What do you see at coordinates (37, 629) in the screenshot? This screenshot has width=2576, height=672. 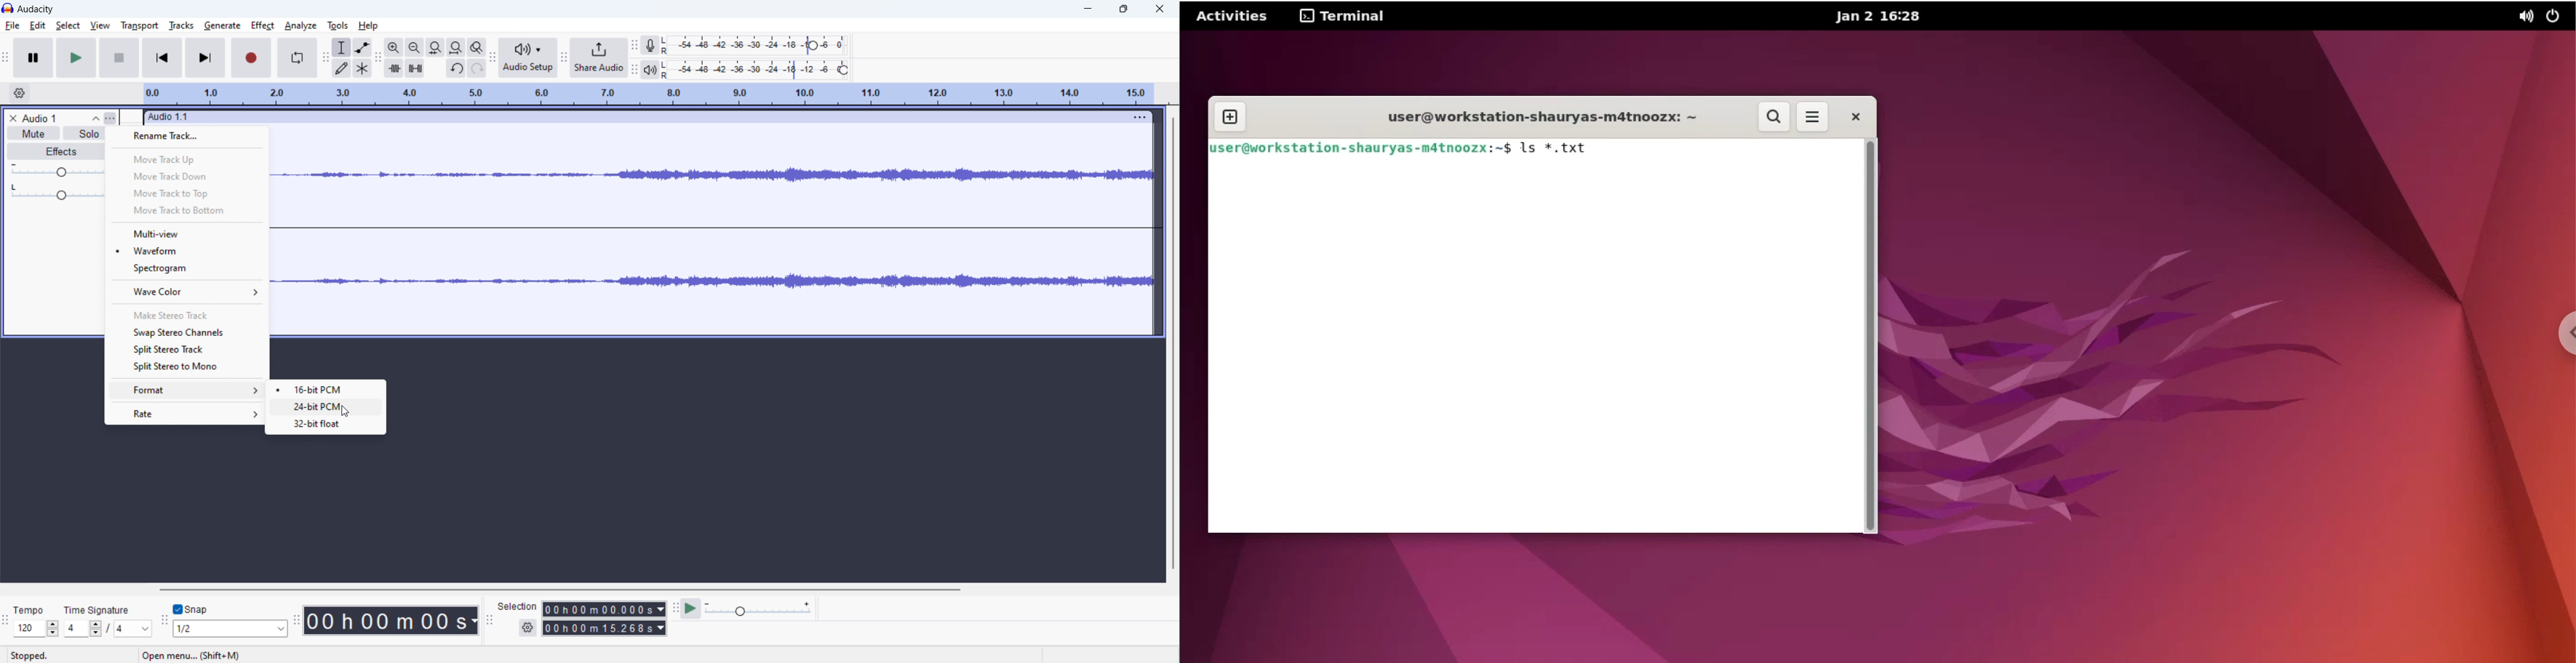 I see `set tempo` at bounding box center [37, 629].